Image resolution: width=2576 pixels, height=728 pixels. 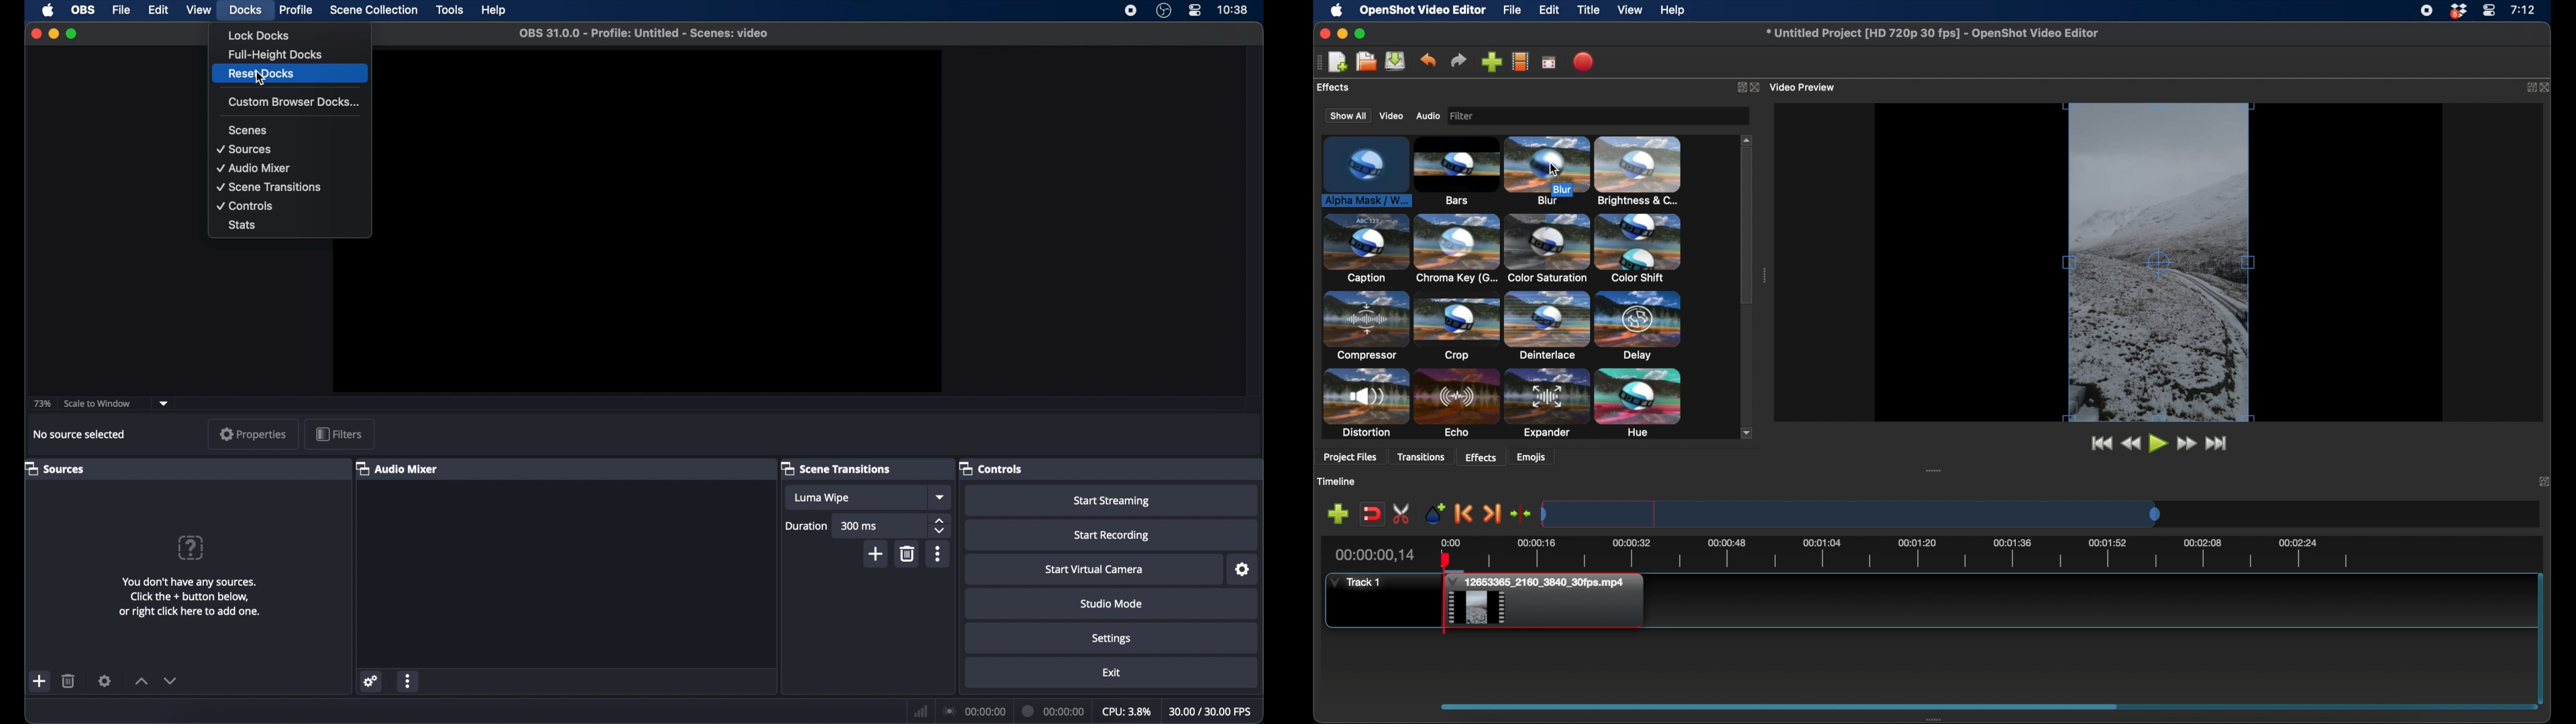 I want to click on delete, so click(x=909, y=554).